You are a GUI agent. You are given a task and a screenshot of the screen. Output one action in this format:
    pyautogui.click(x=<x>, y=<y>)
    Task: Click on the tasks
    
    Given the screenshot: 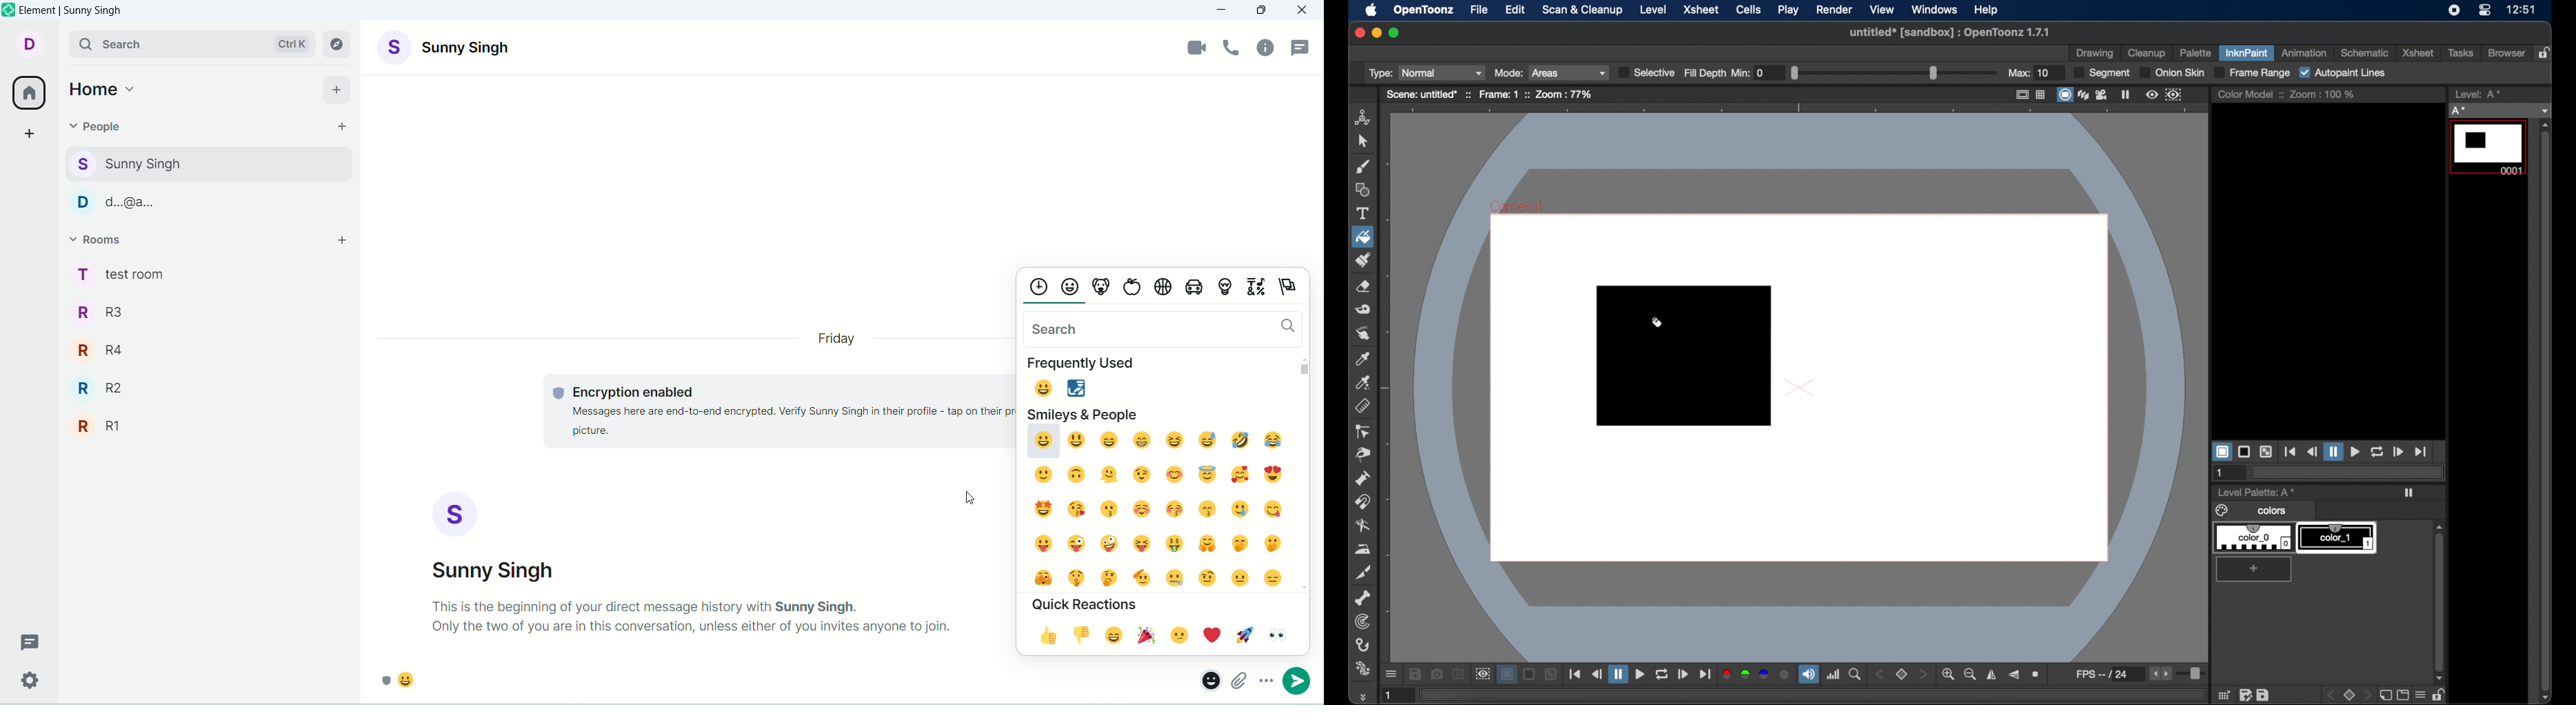 What is the action you would take?
    pyautogui.click(x=2460, y=53)
    